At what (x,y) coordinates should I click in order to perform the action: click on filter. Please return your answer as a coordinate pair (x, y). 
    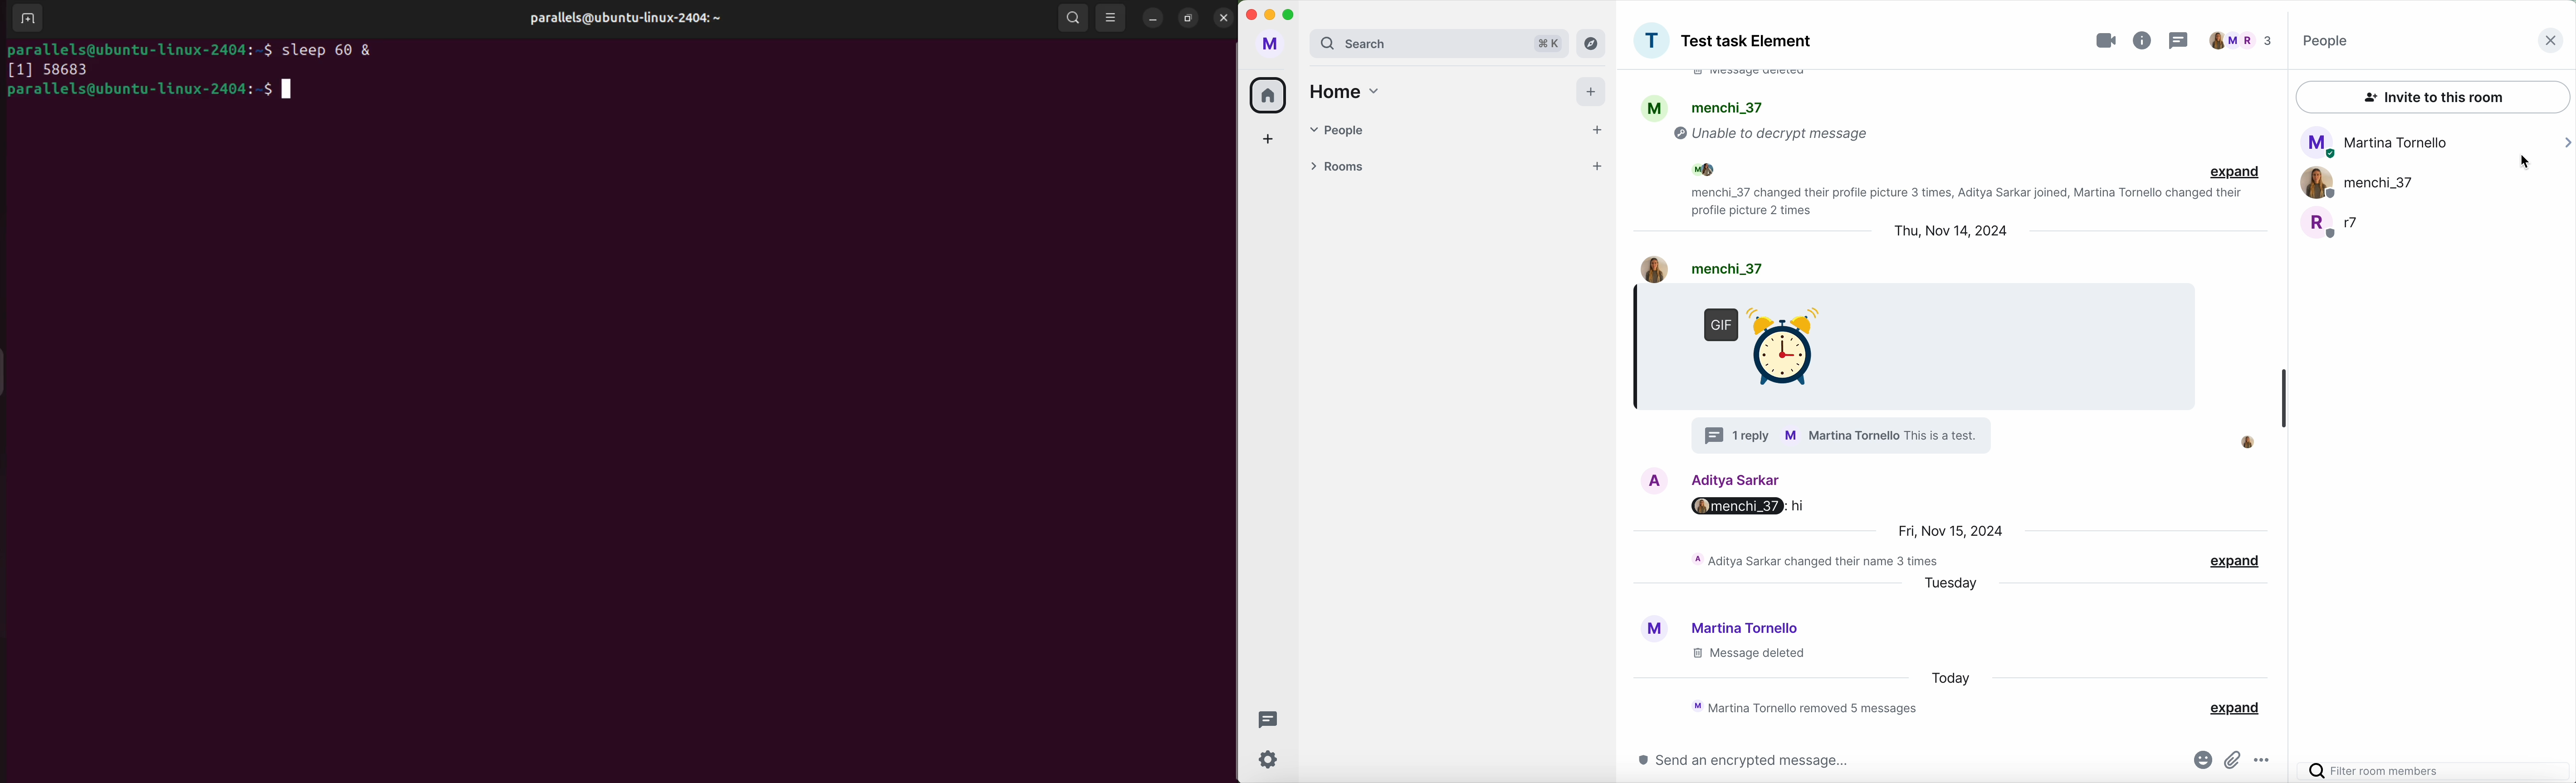
    Looking at the image, I should click on (2436, 771).